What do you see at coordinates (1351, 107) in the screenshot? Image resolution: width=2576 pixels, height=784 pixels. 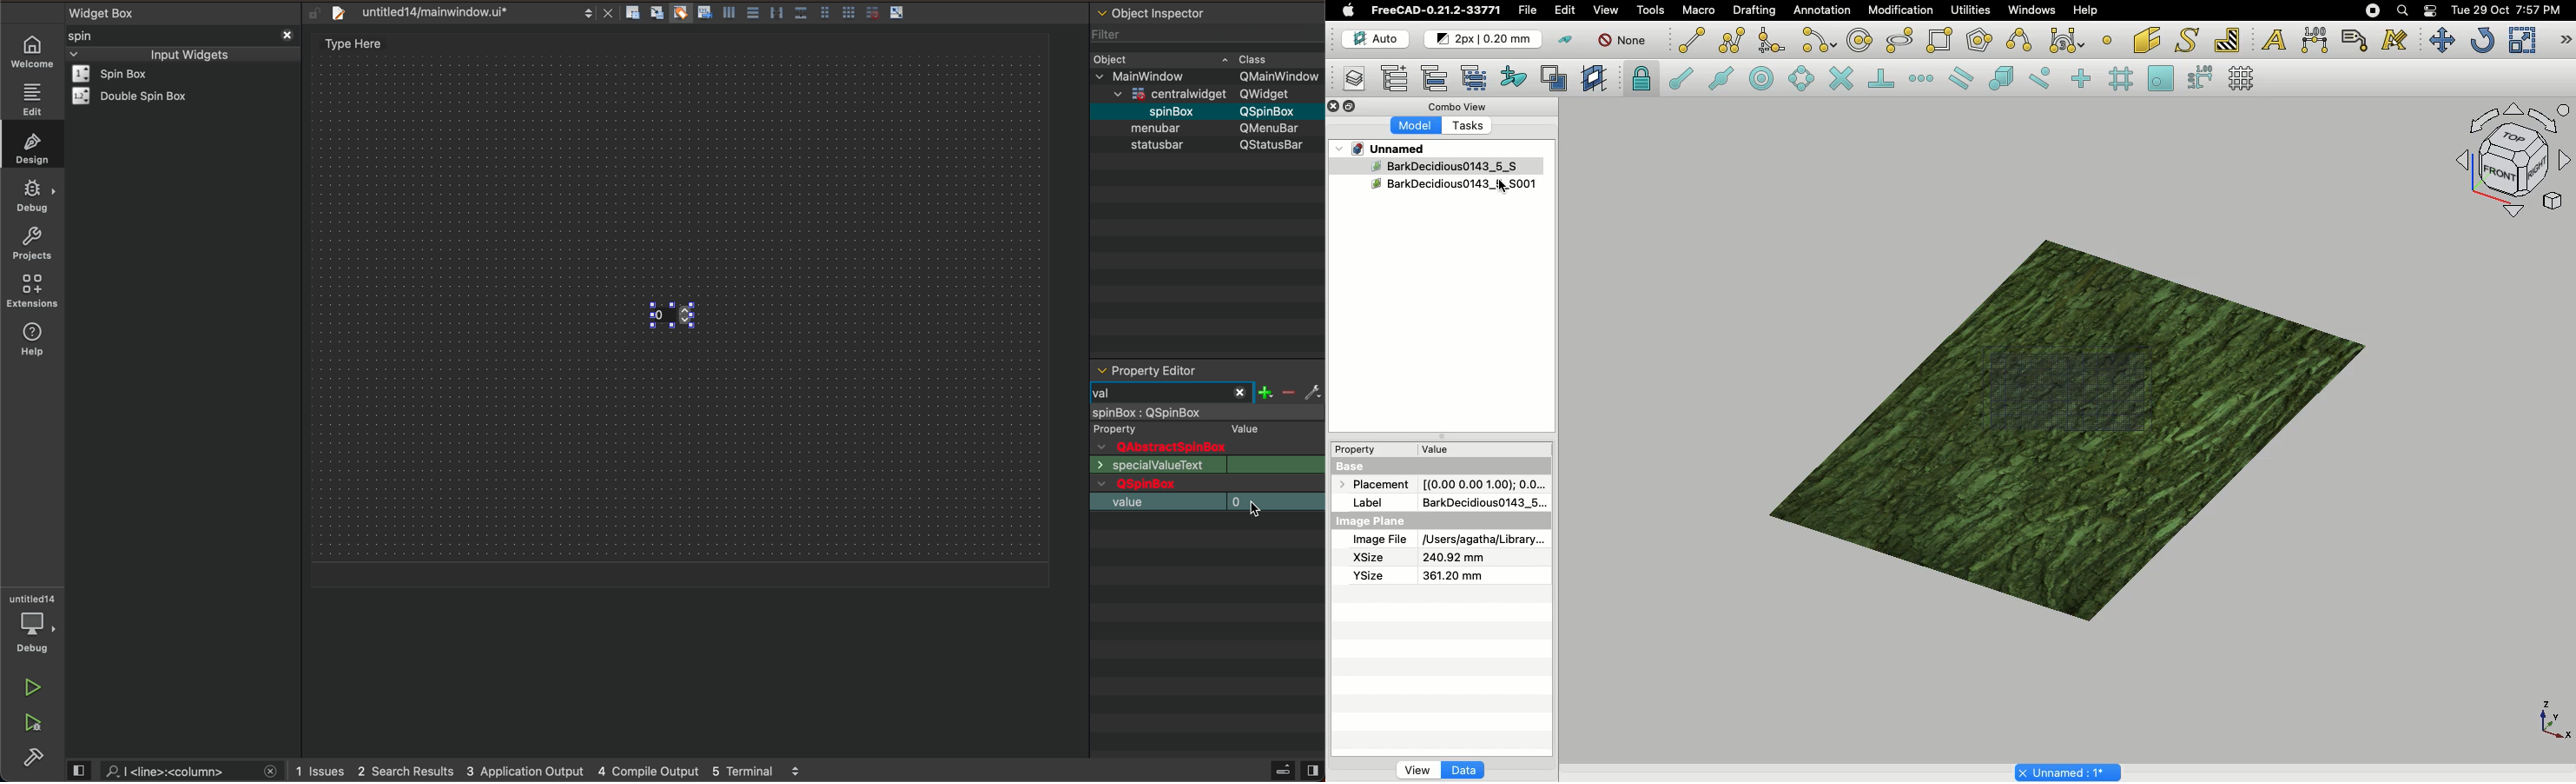 I see `Collapse` at bounding box center [1351, 107].